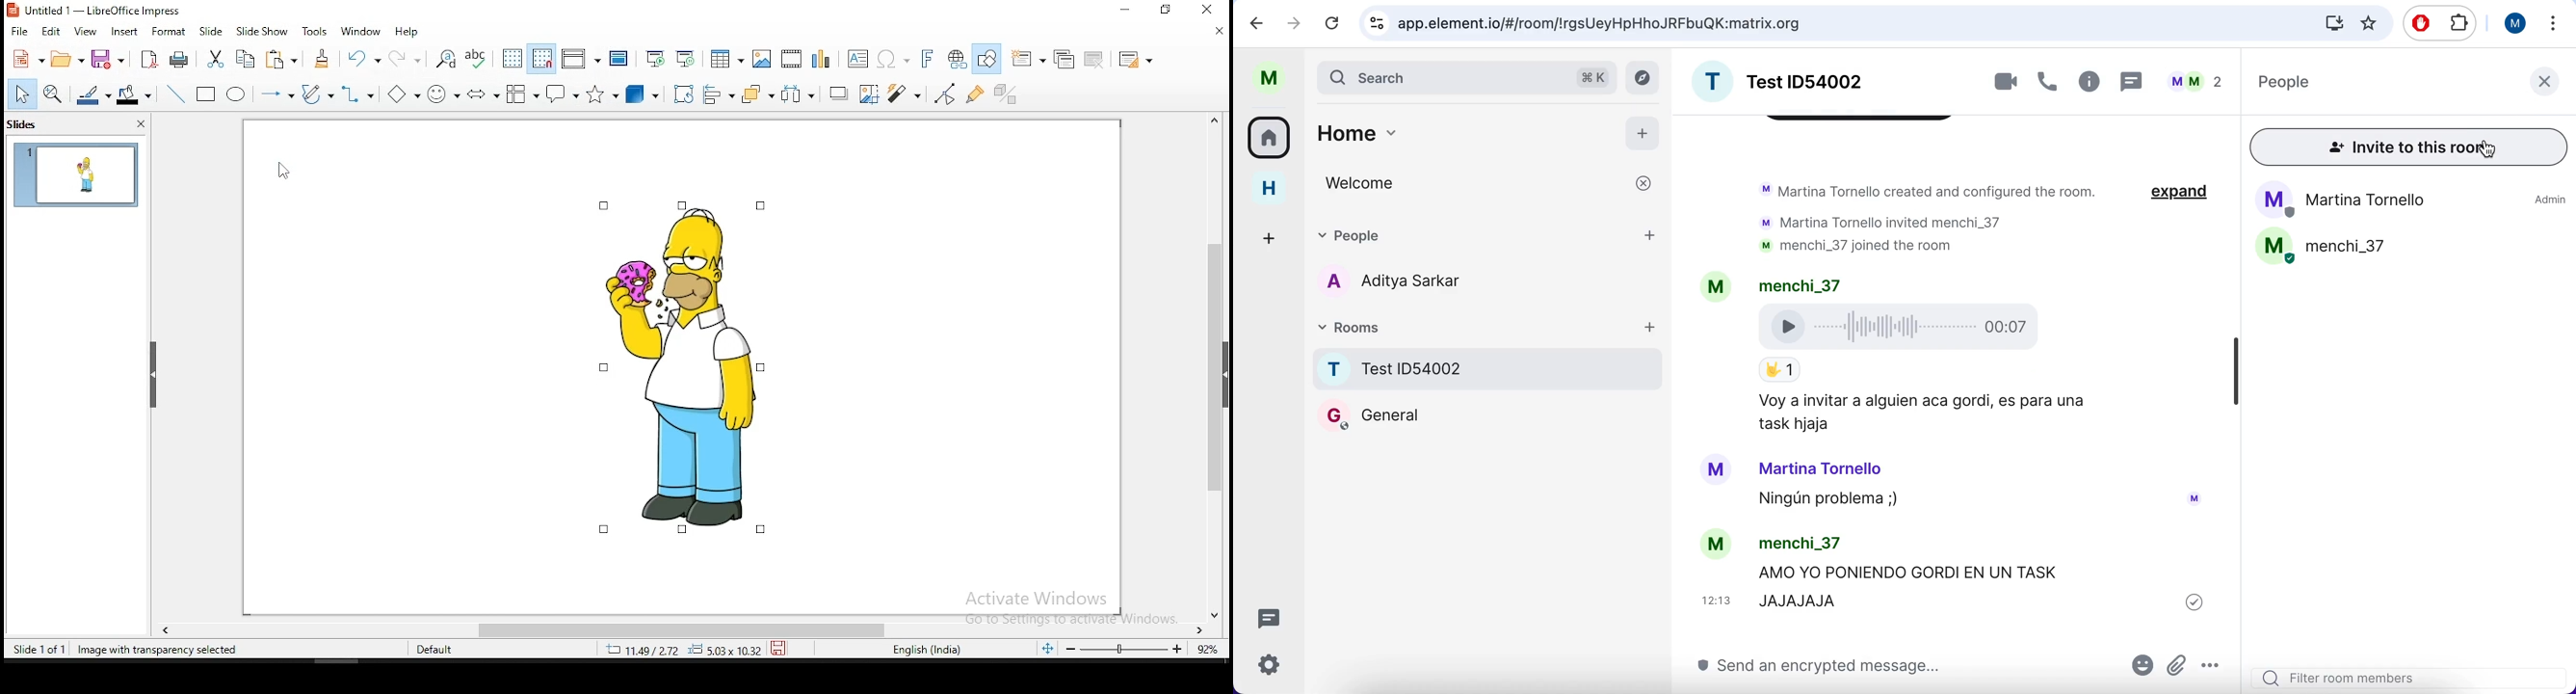 Image resolution: width=2576 pixels, height=700 pixels. Describe the element at coordinates (2376, 87) in the screenshot. I see `people` at that location.